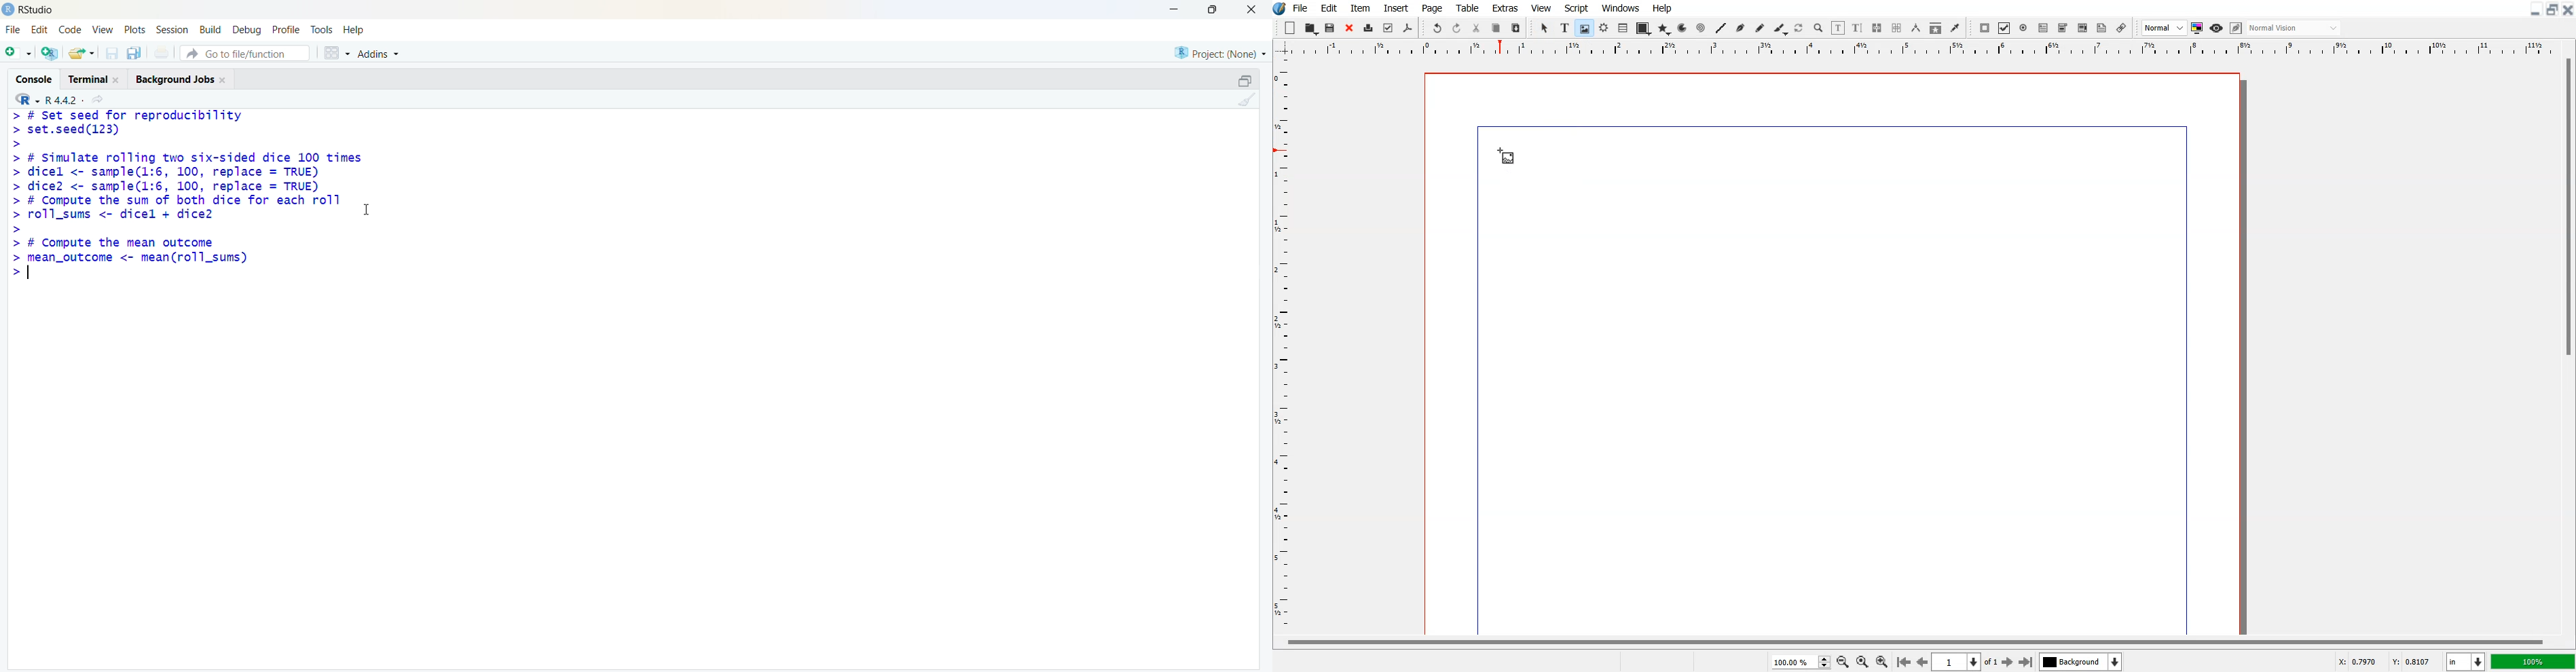 Image resolution: width=2576 pixels, height=672 pixels. I want to click on Logo, so click(1281, 9).